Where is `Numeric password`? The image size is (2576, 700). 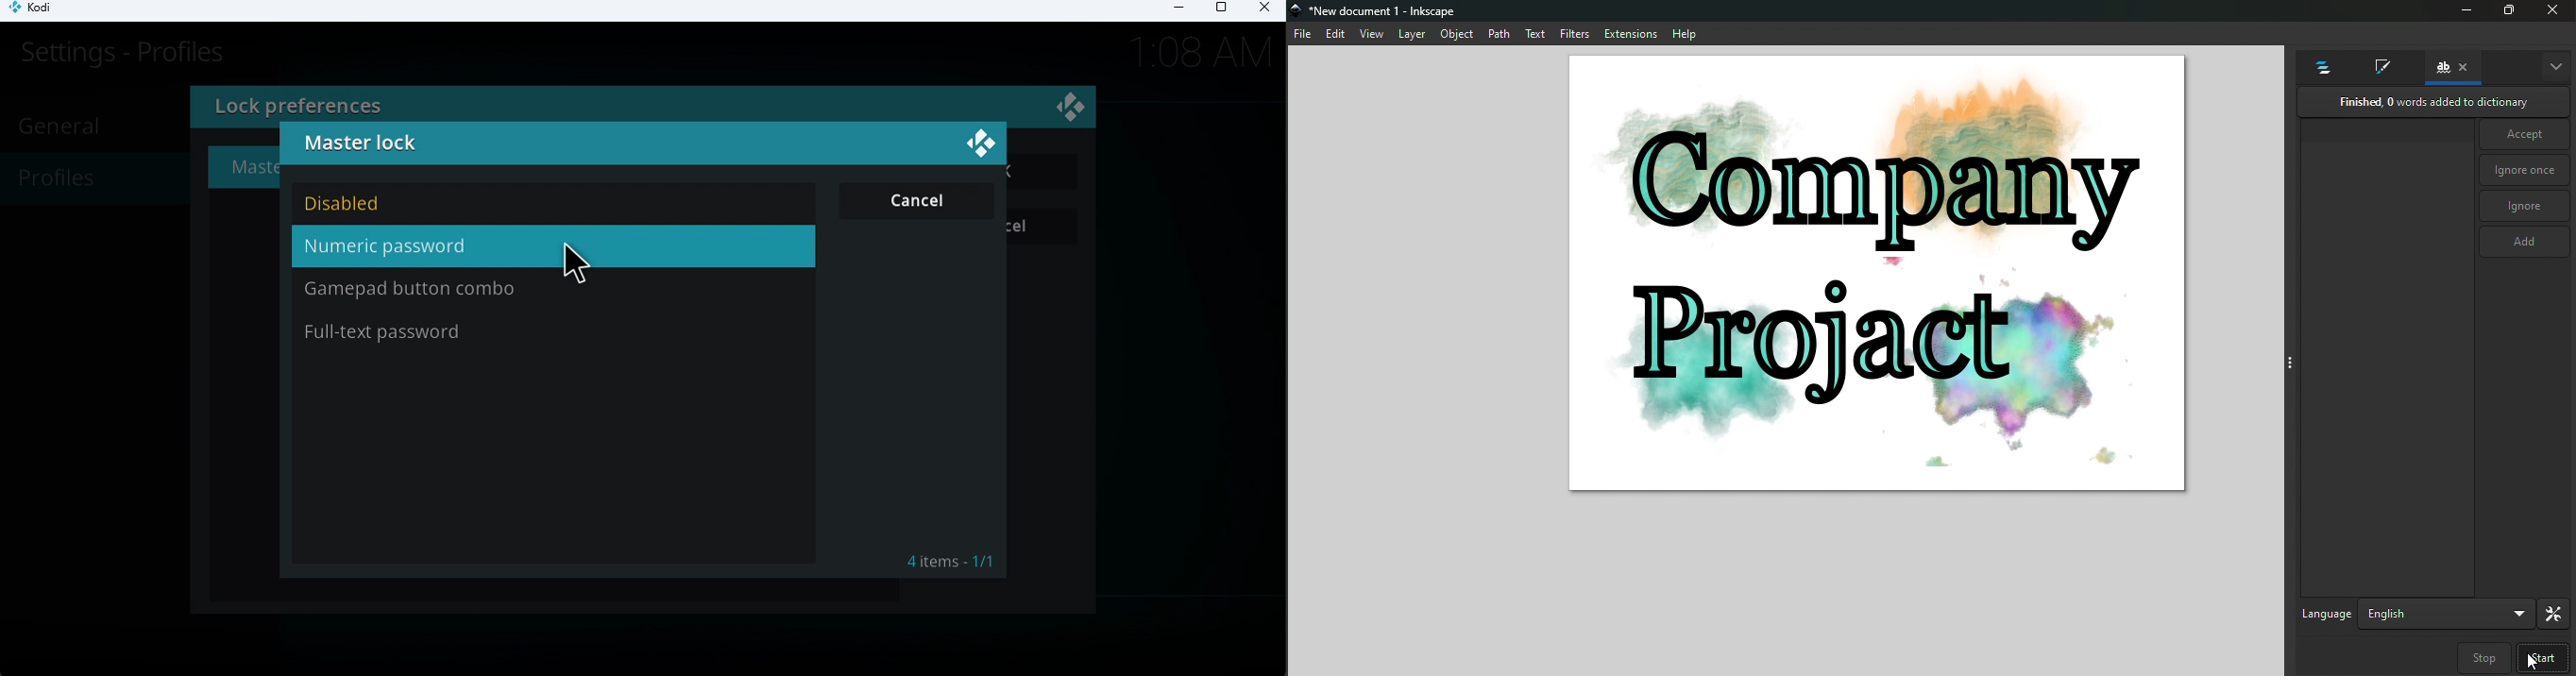 Numeric password is located at coordinates (430, 246).